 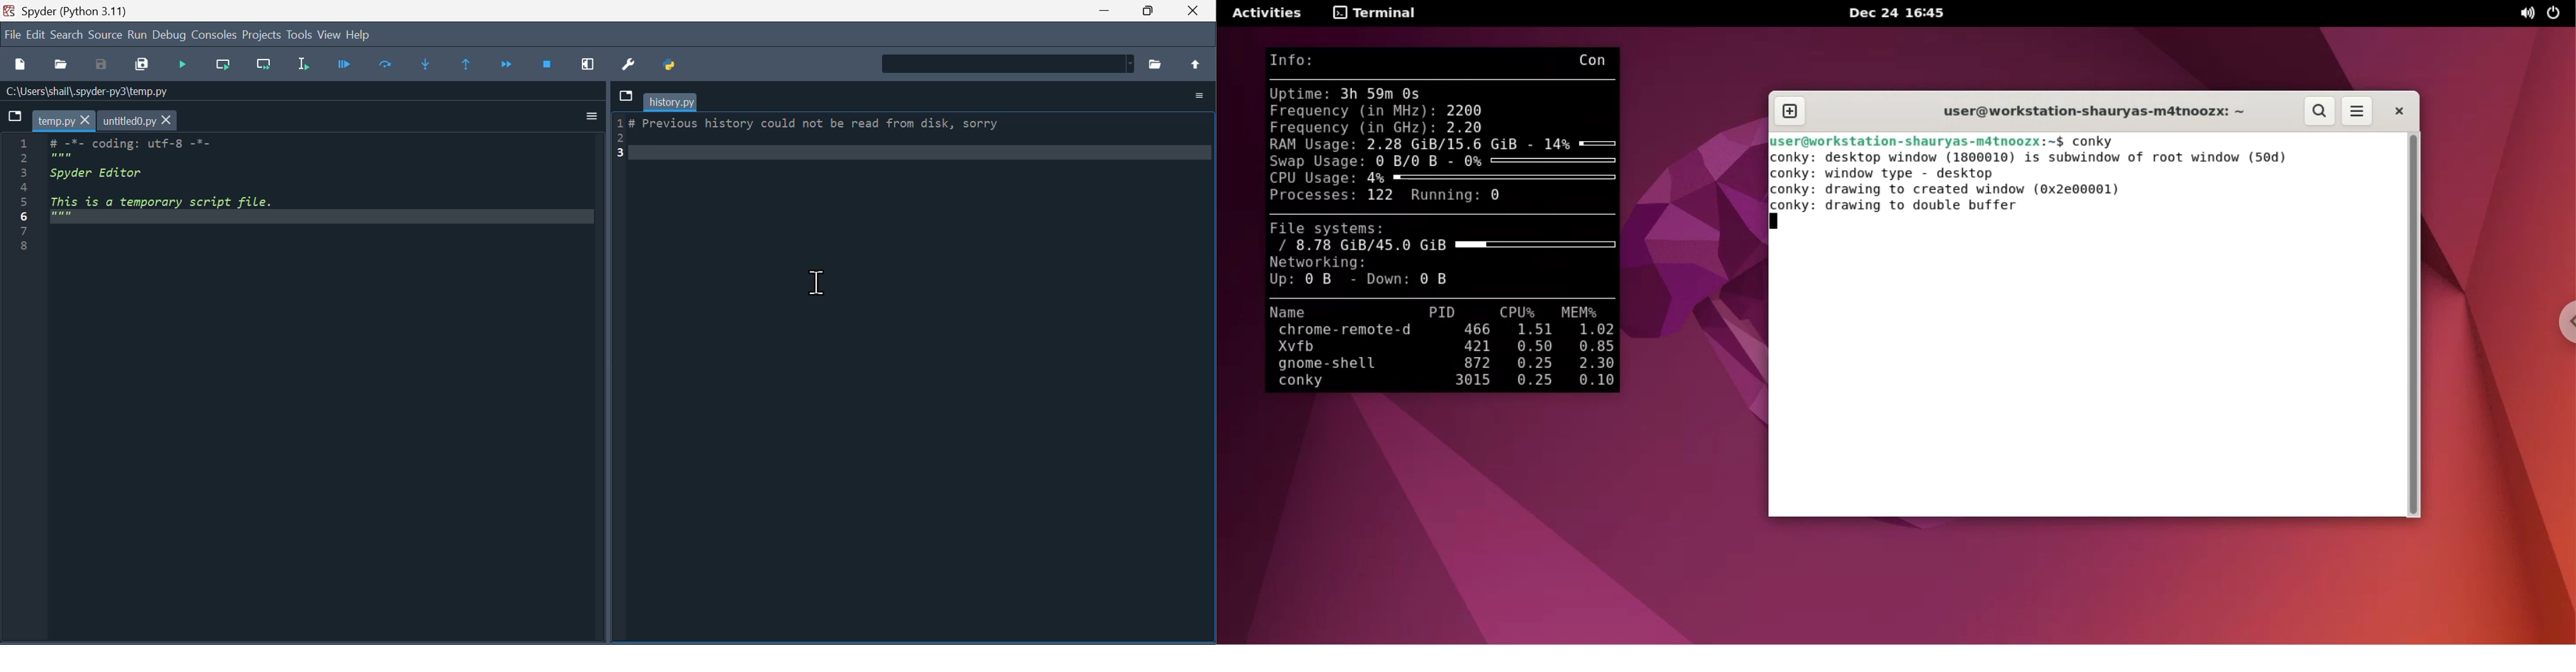 I want to click on temp.py, so click(x=63, y=120).